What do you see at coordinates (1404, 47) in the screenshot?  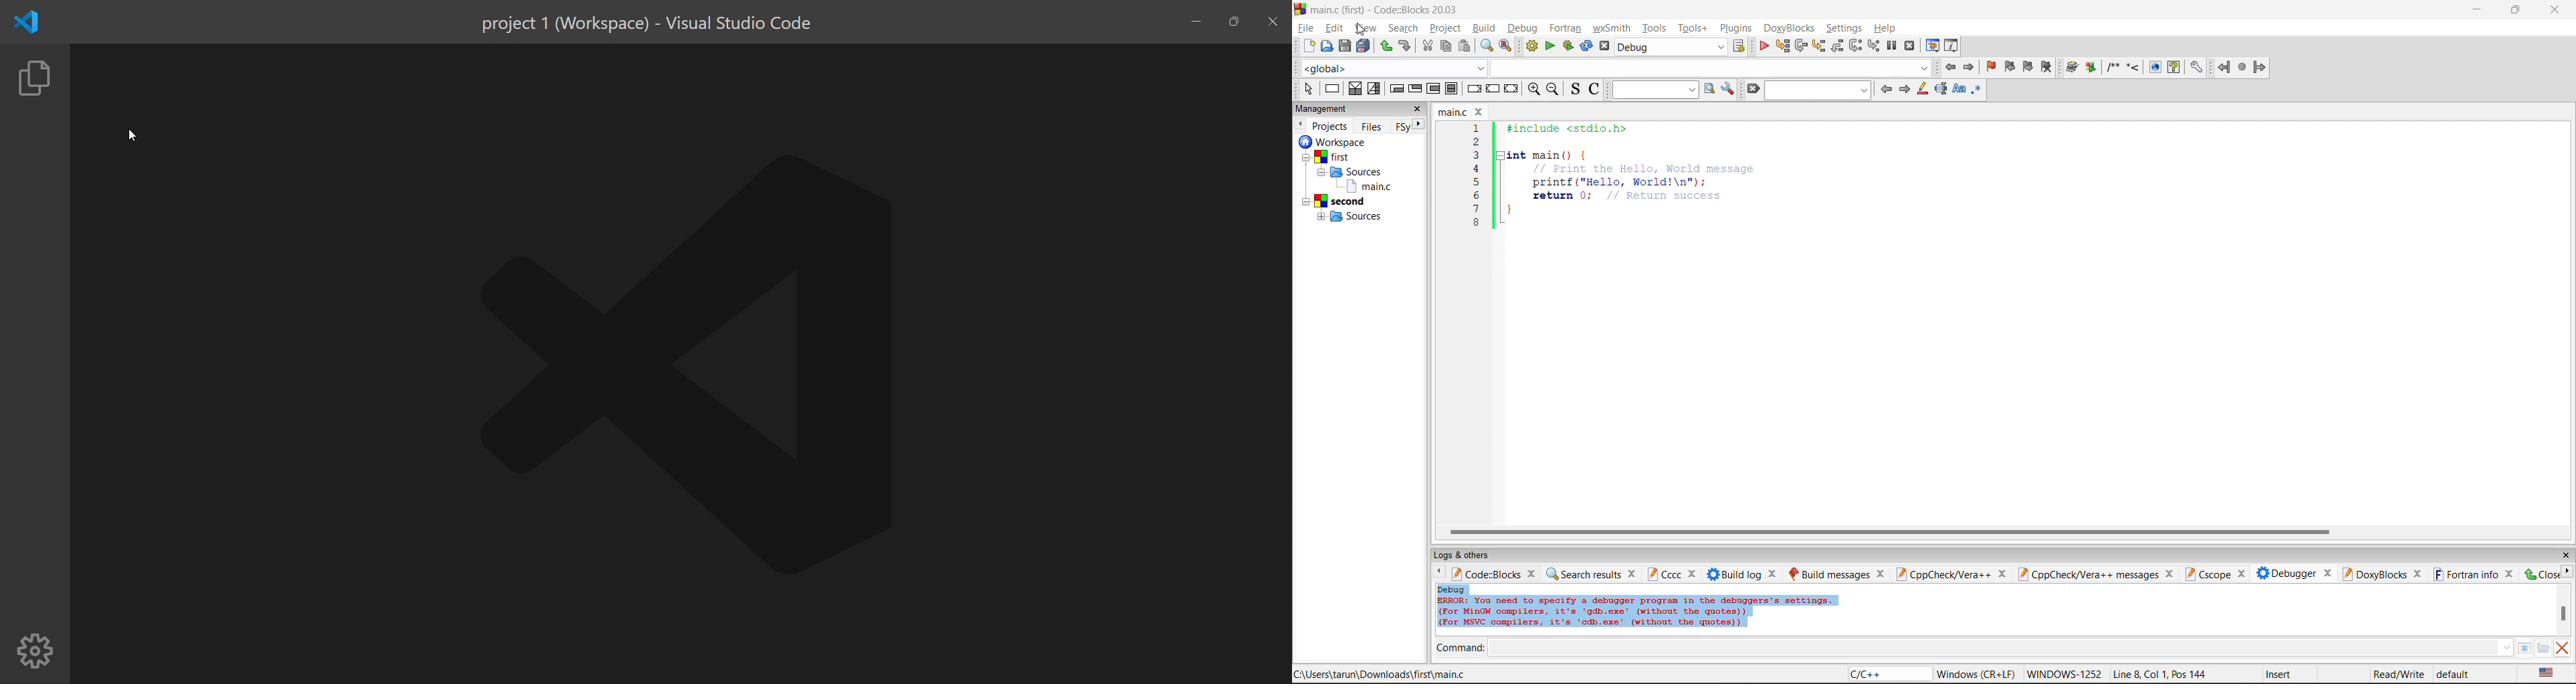 I see `redo` at bounding box center [1404, 47].